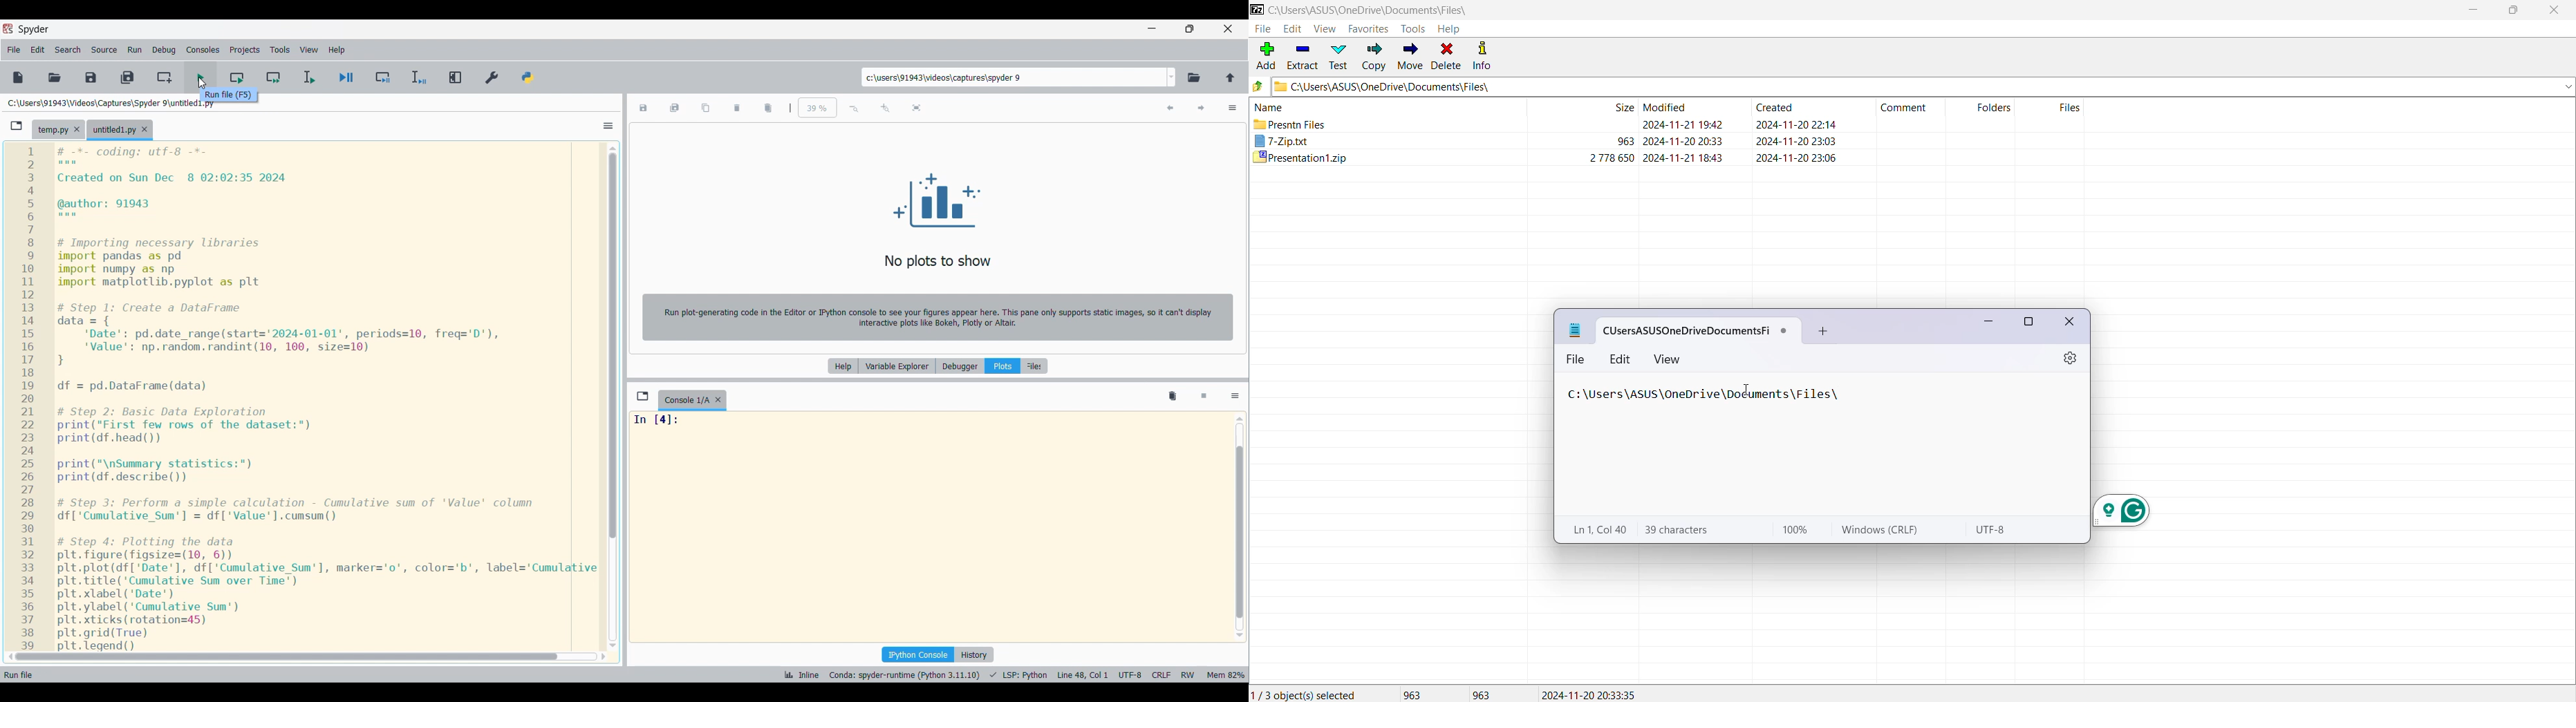 The image size is (2576, 728). Describe the element at coordinates (307, 657) in the screenshot. I see `Horizontal slide bar` at that location.